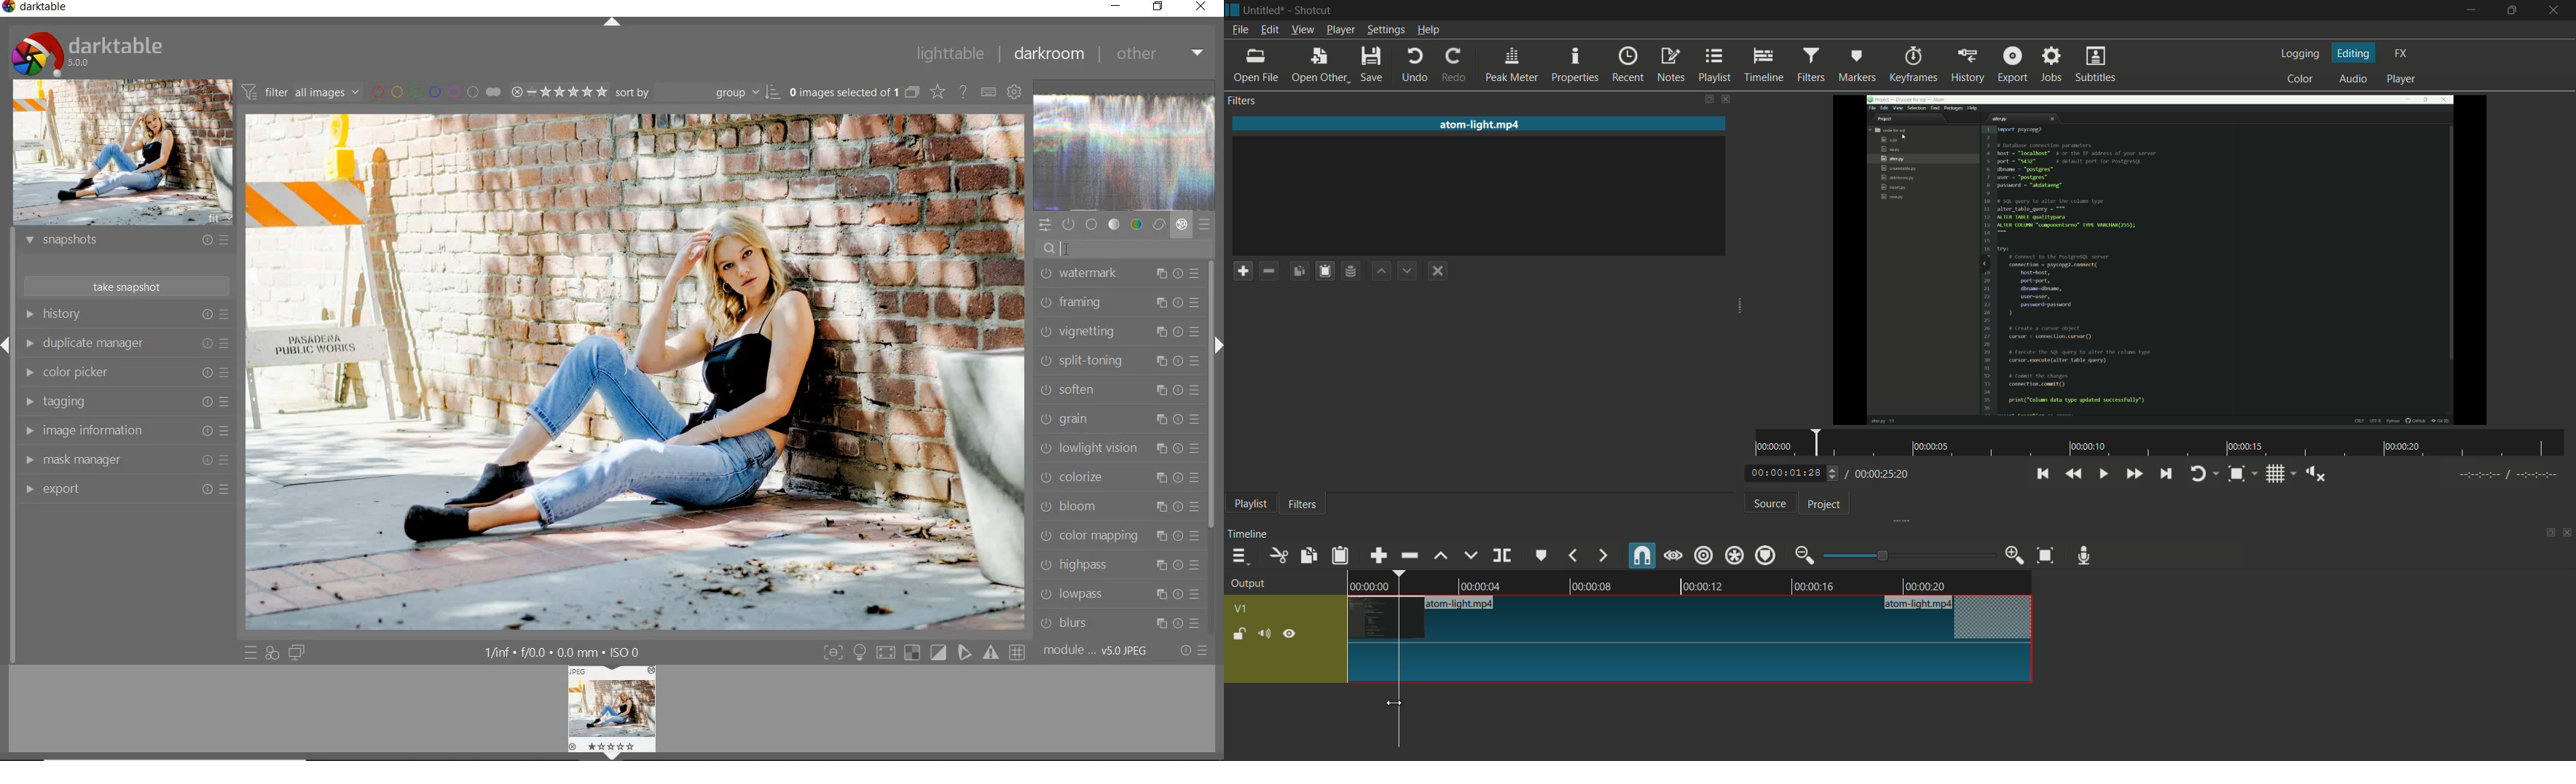 Image resolution: width=2576 pixels, height=784 pixels. I want to click on snapshots, so click(126, 243).